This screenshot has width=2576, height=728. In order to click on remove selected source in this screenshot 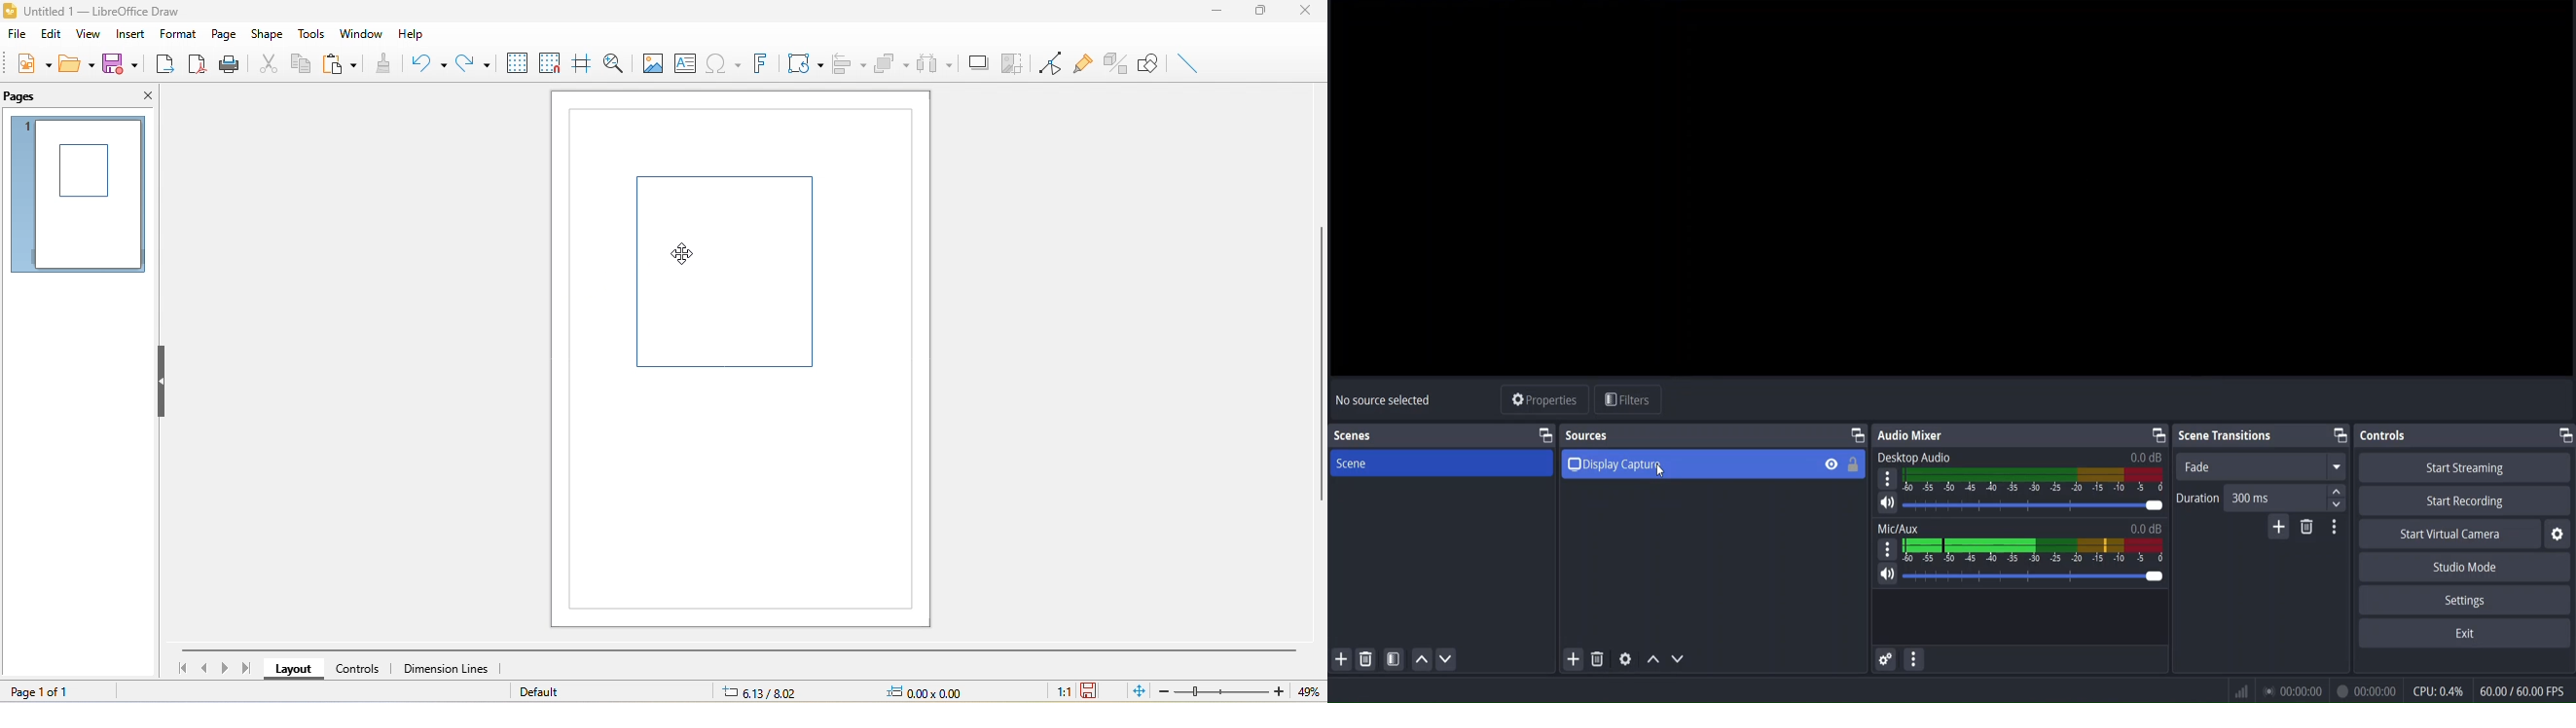, I will do `click(1597, 658)`.